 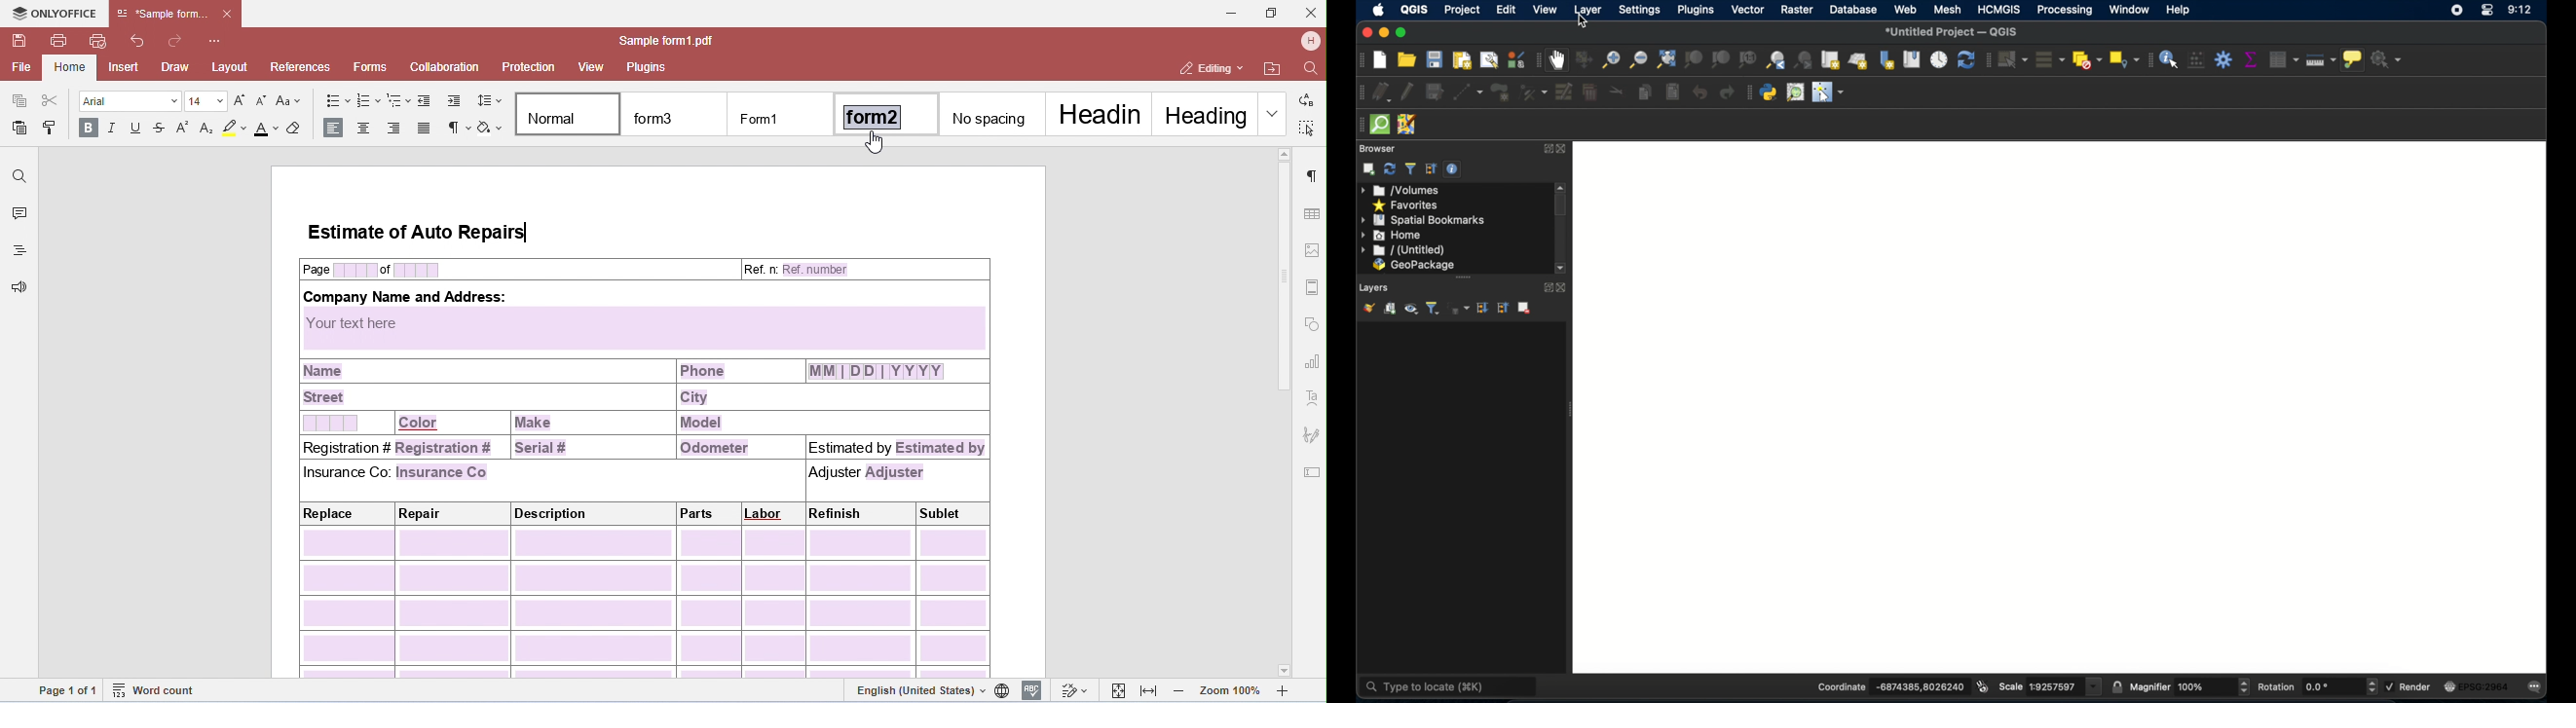 I want to click on curent edits, so click(x=1382, y=92).